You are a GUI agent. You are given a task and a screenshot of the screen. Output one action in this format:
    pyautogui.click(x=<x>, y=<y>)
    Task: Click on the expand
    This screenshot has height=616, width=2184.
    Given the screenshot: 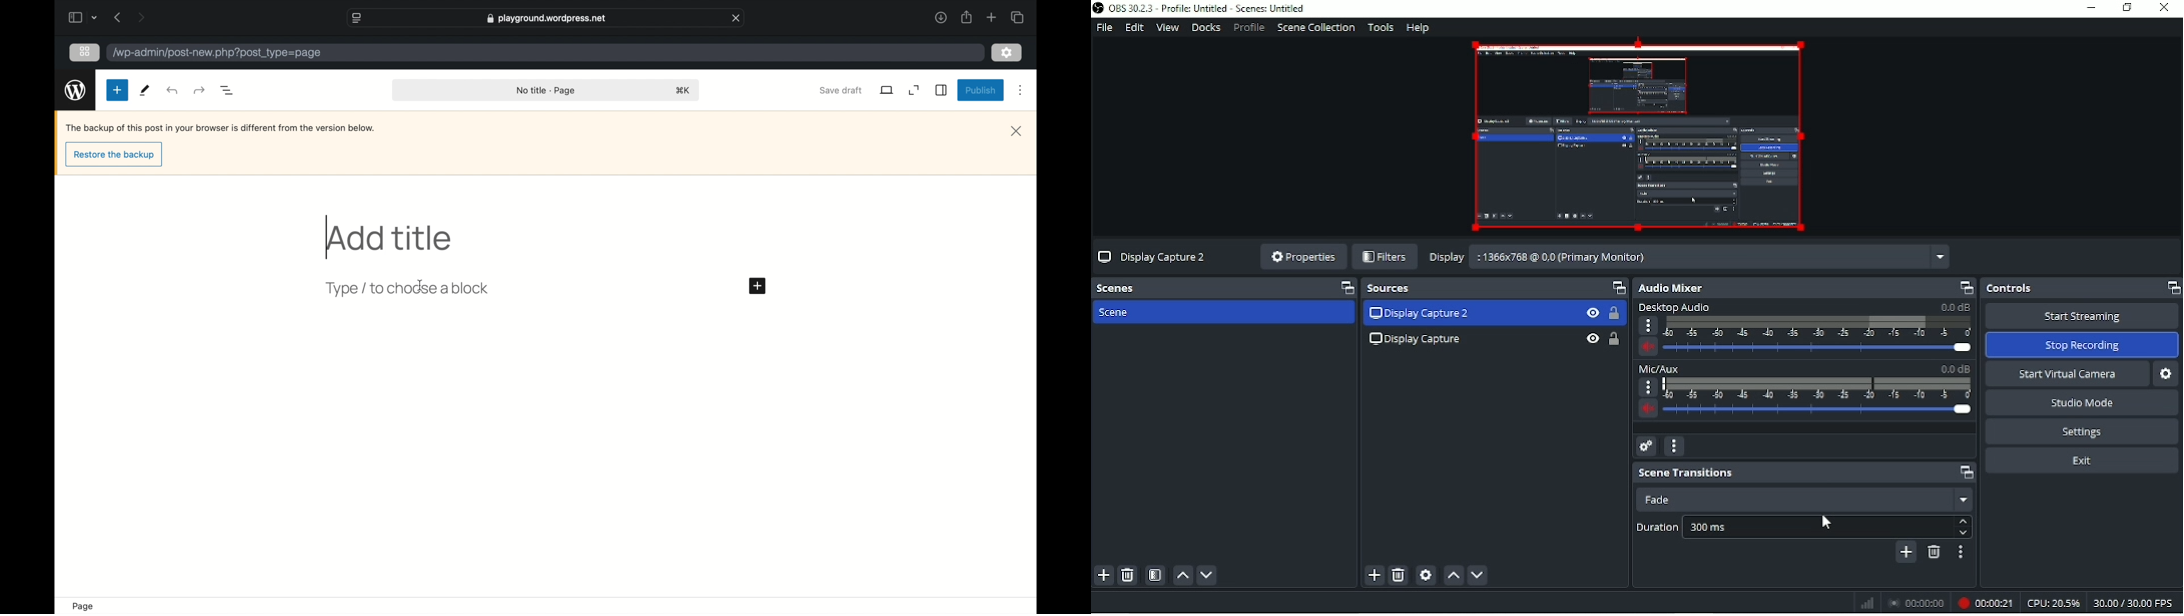 What is the action you would take?
    pyautogui.click(x=915, y=90)
    